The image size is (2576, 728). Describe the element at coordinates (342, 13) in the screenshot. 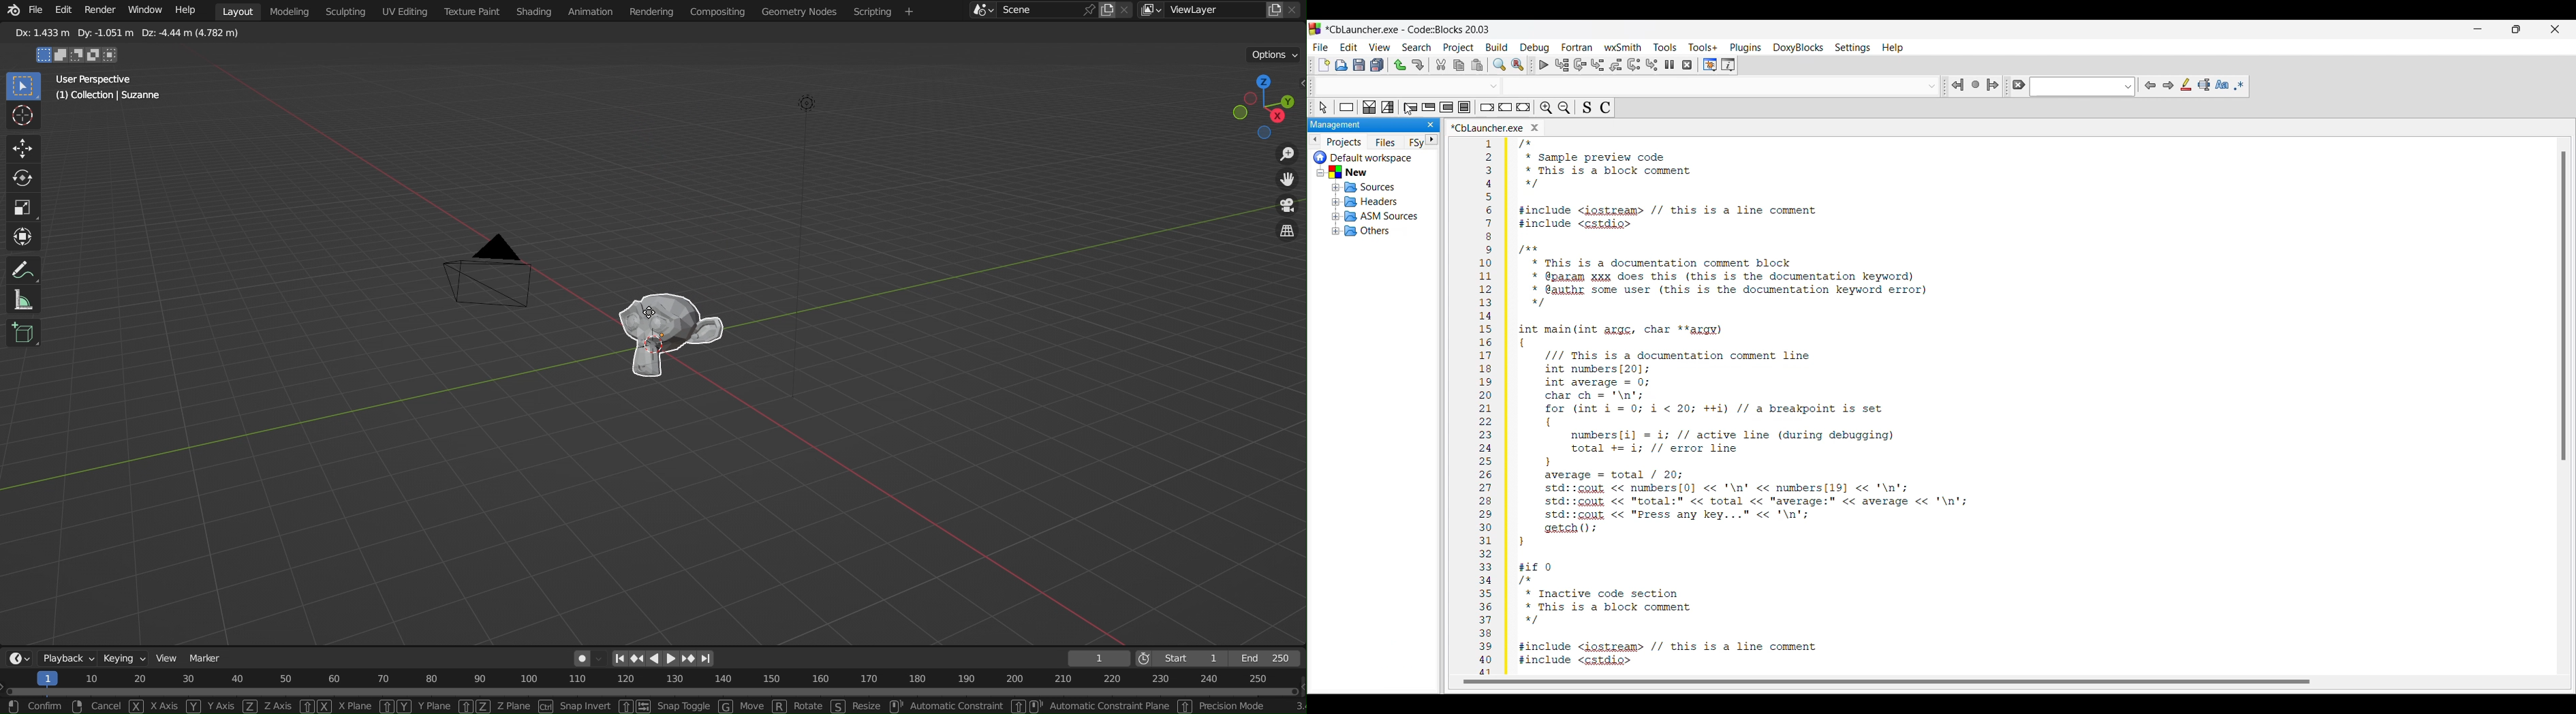

I see `Sculpting` at that location.